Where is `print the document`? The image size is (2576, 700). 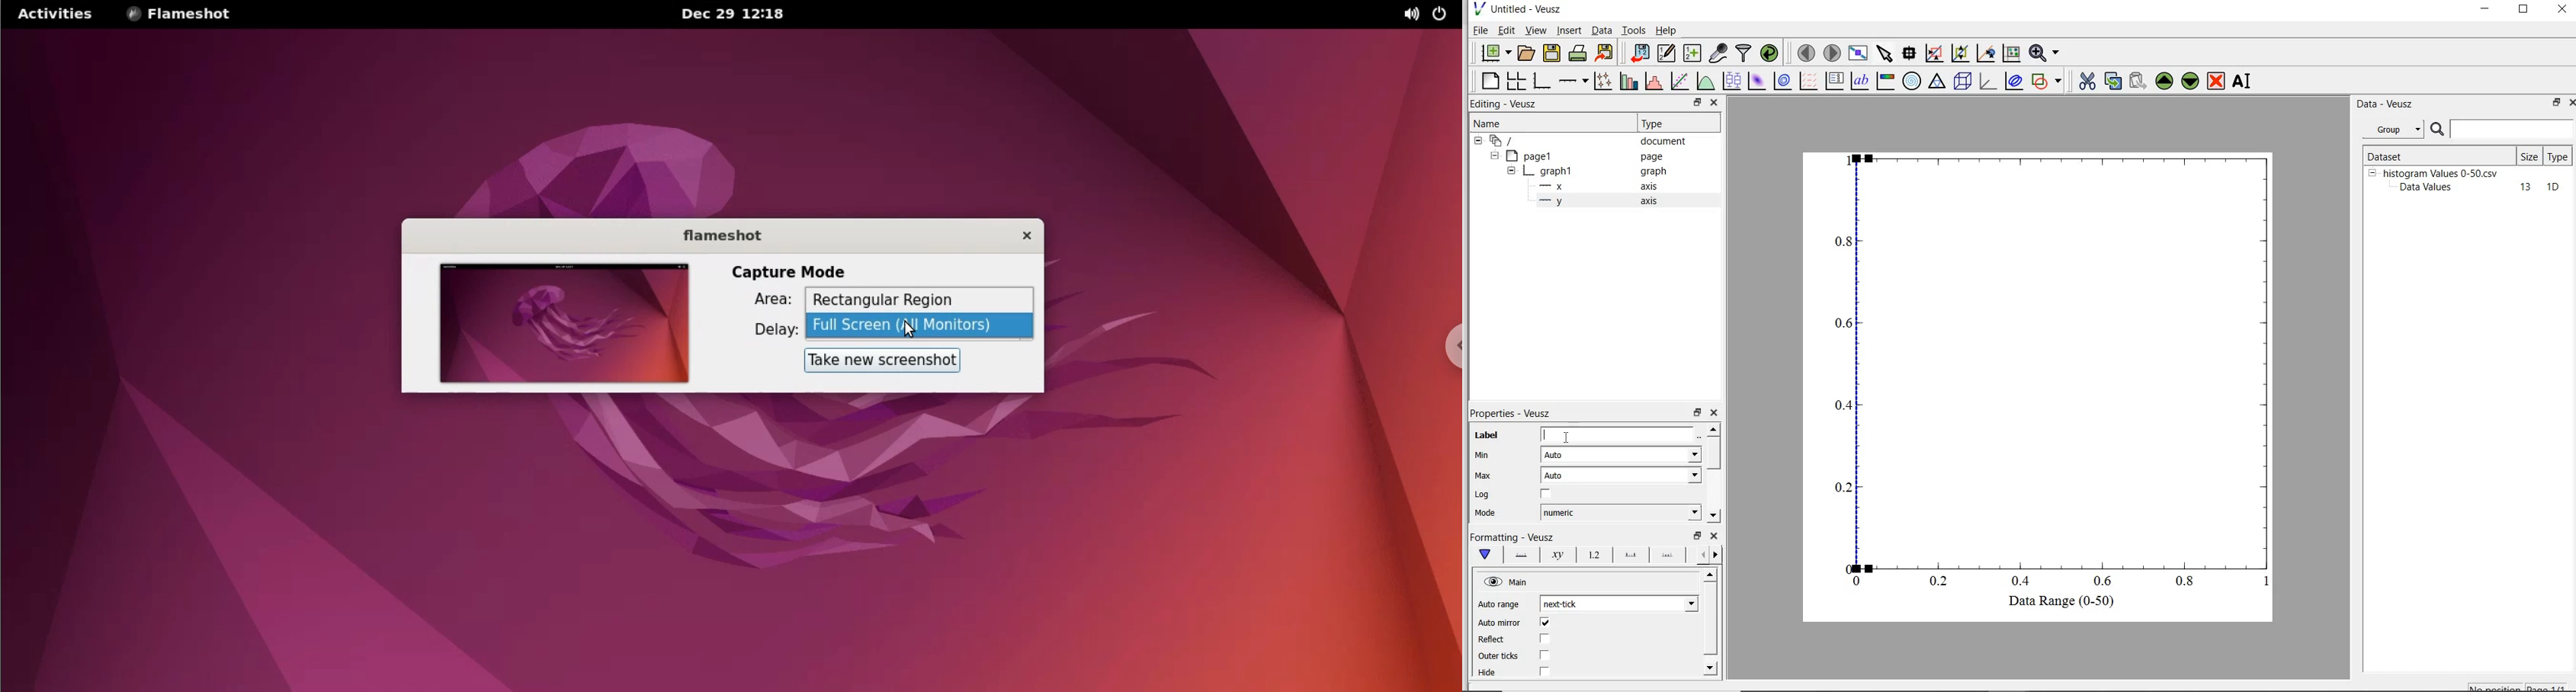 print the document is located at coordinates (1578, 52).